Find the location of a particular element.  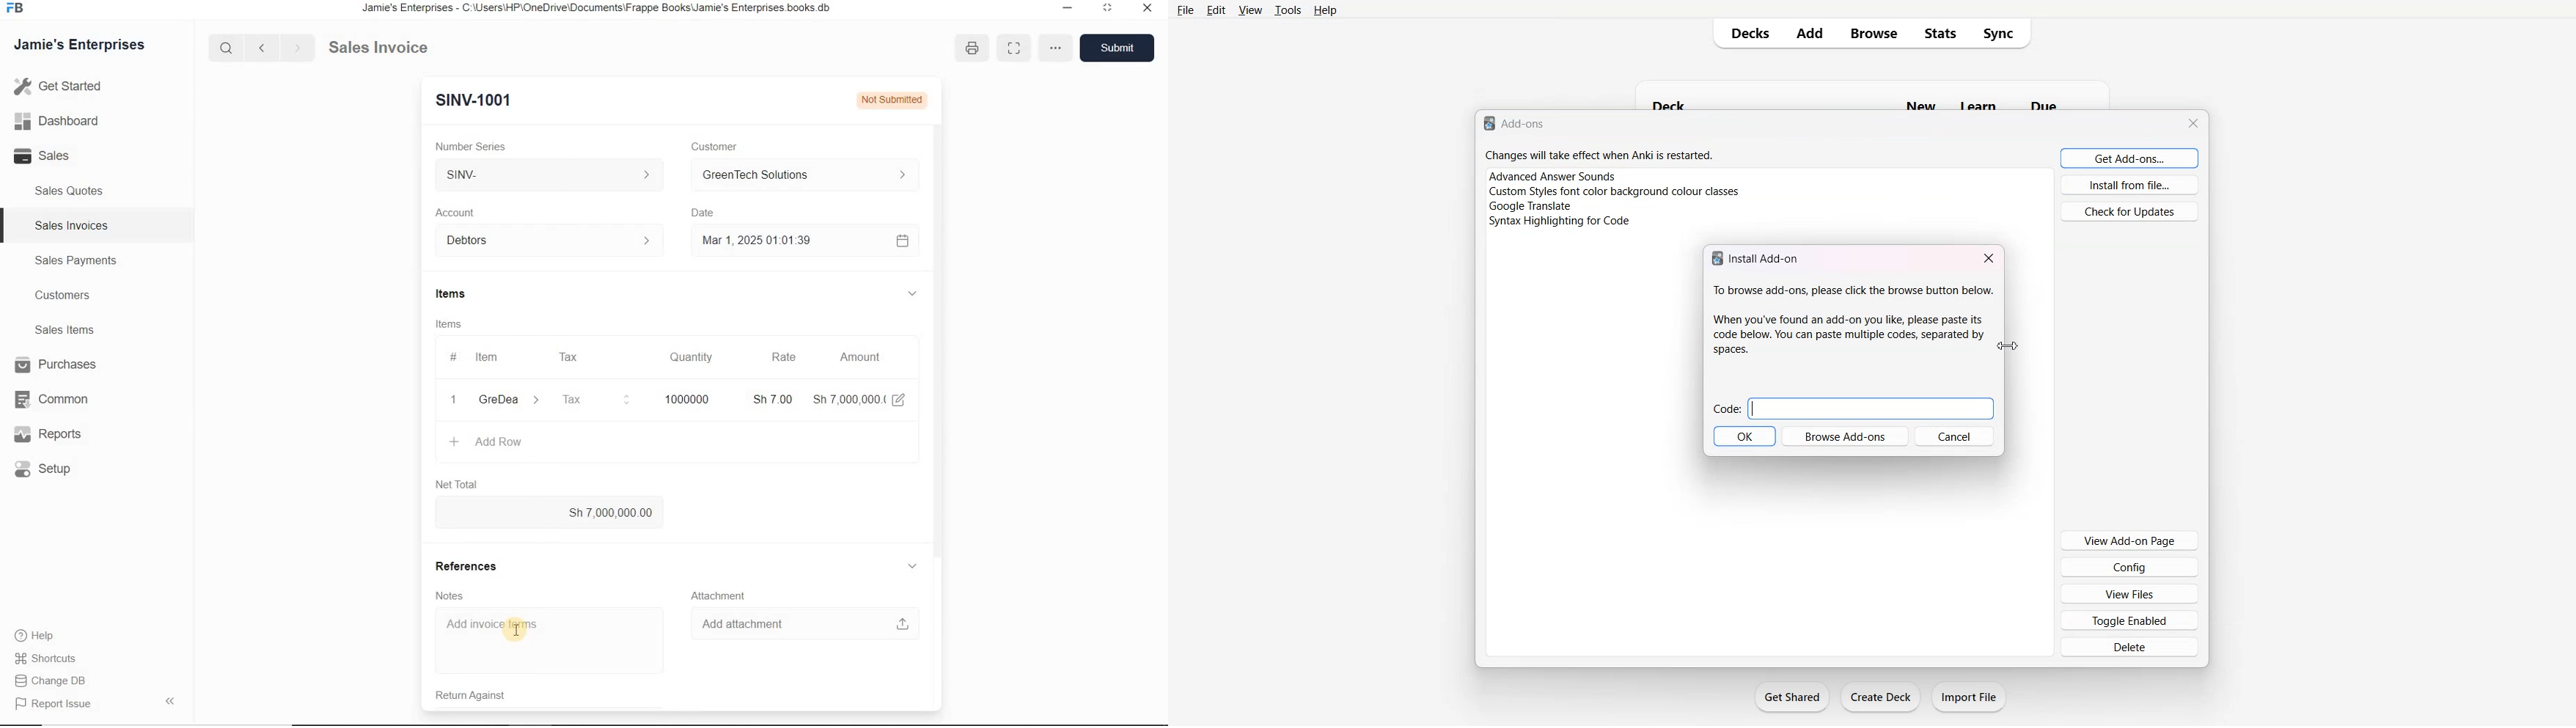

cursor is located at coordinates (517, 631).